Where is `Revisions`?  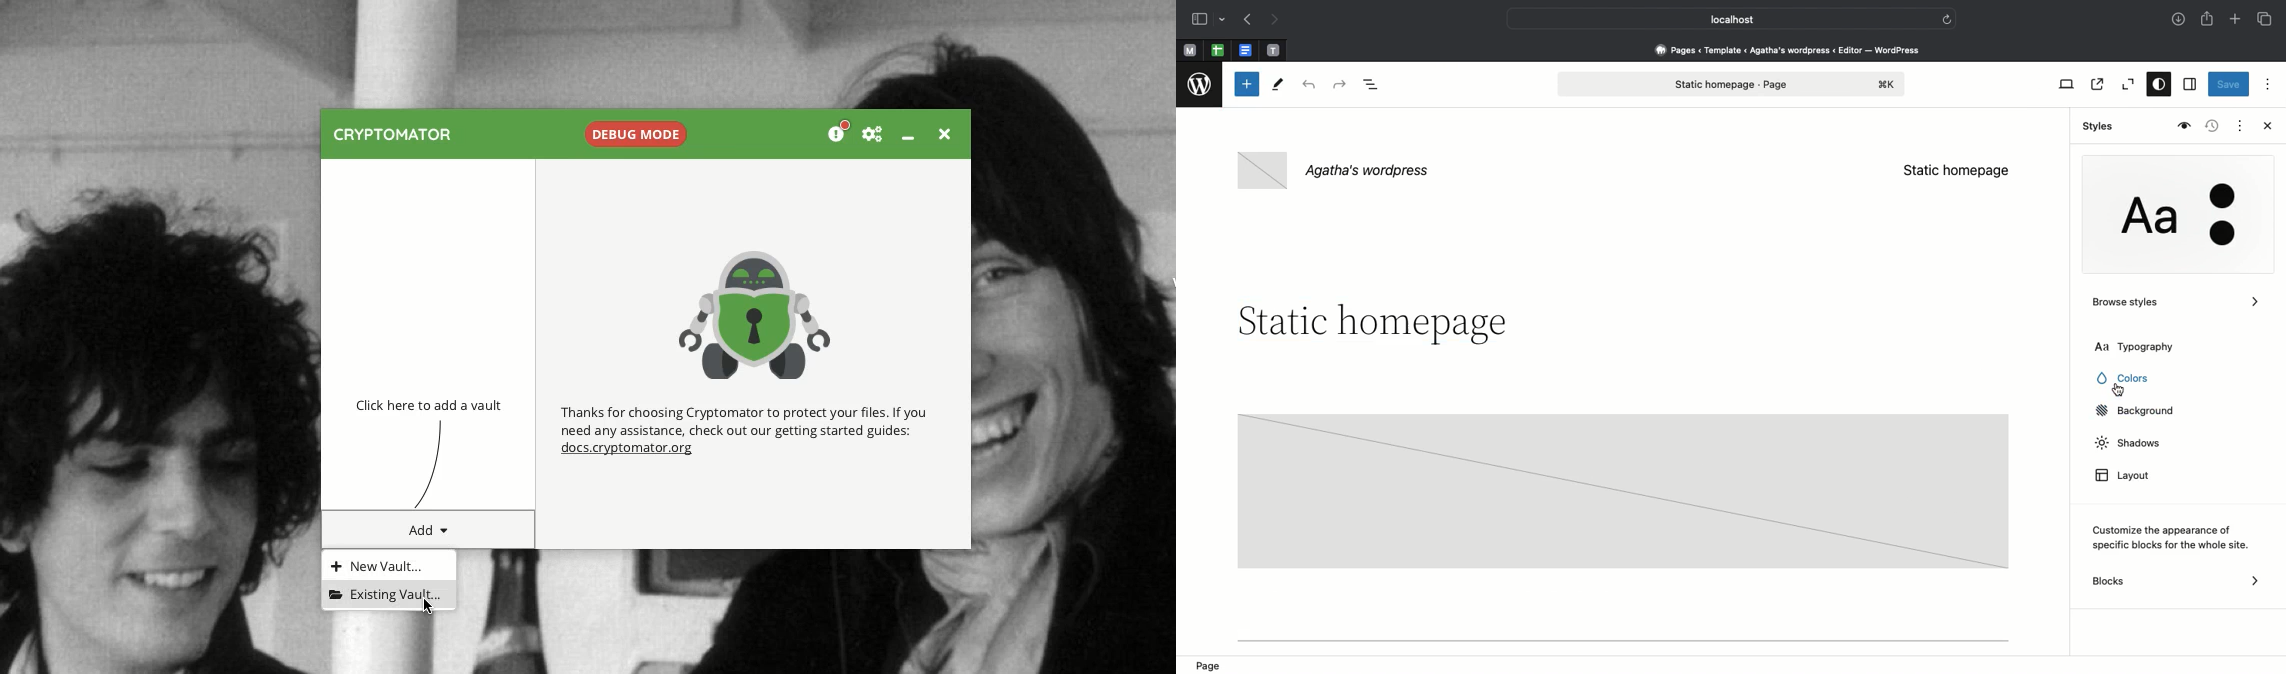
Revisions is located at coordinates (2210, 127).